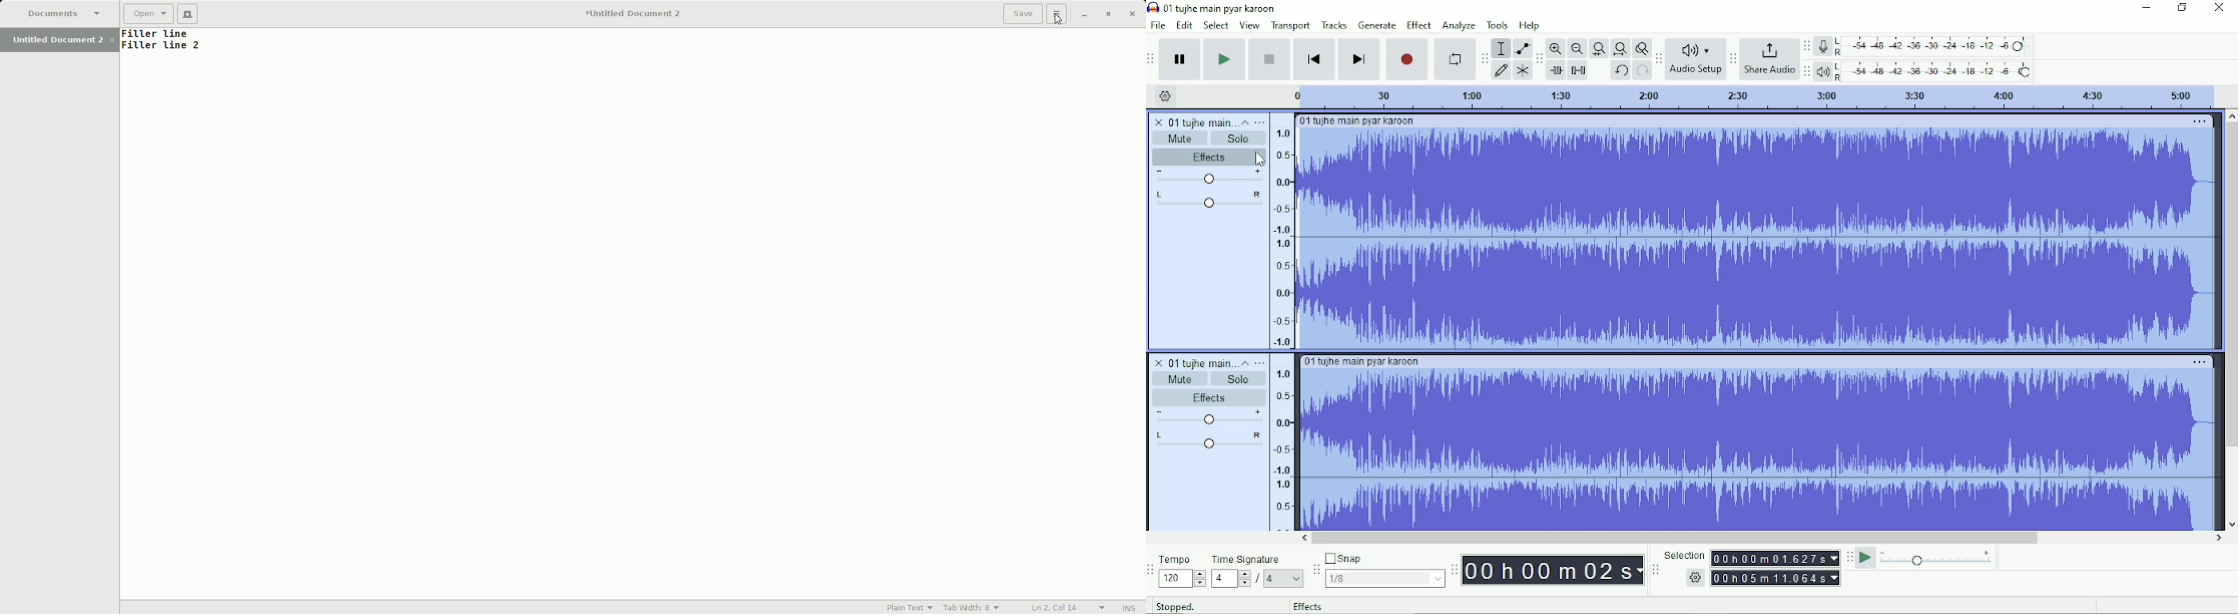  What do you see at coordinates (1938, 558) in the screenshot?
I see `Playback speed` at bounding box center [1938, 558].